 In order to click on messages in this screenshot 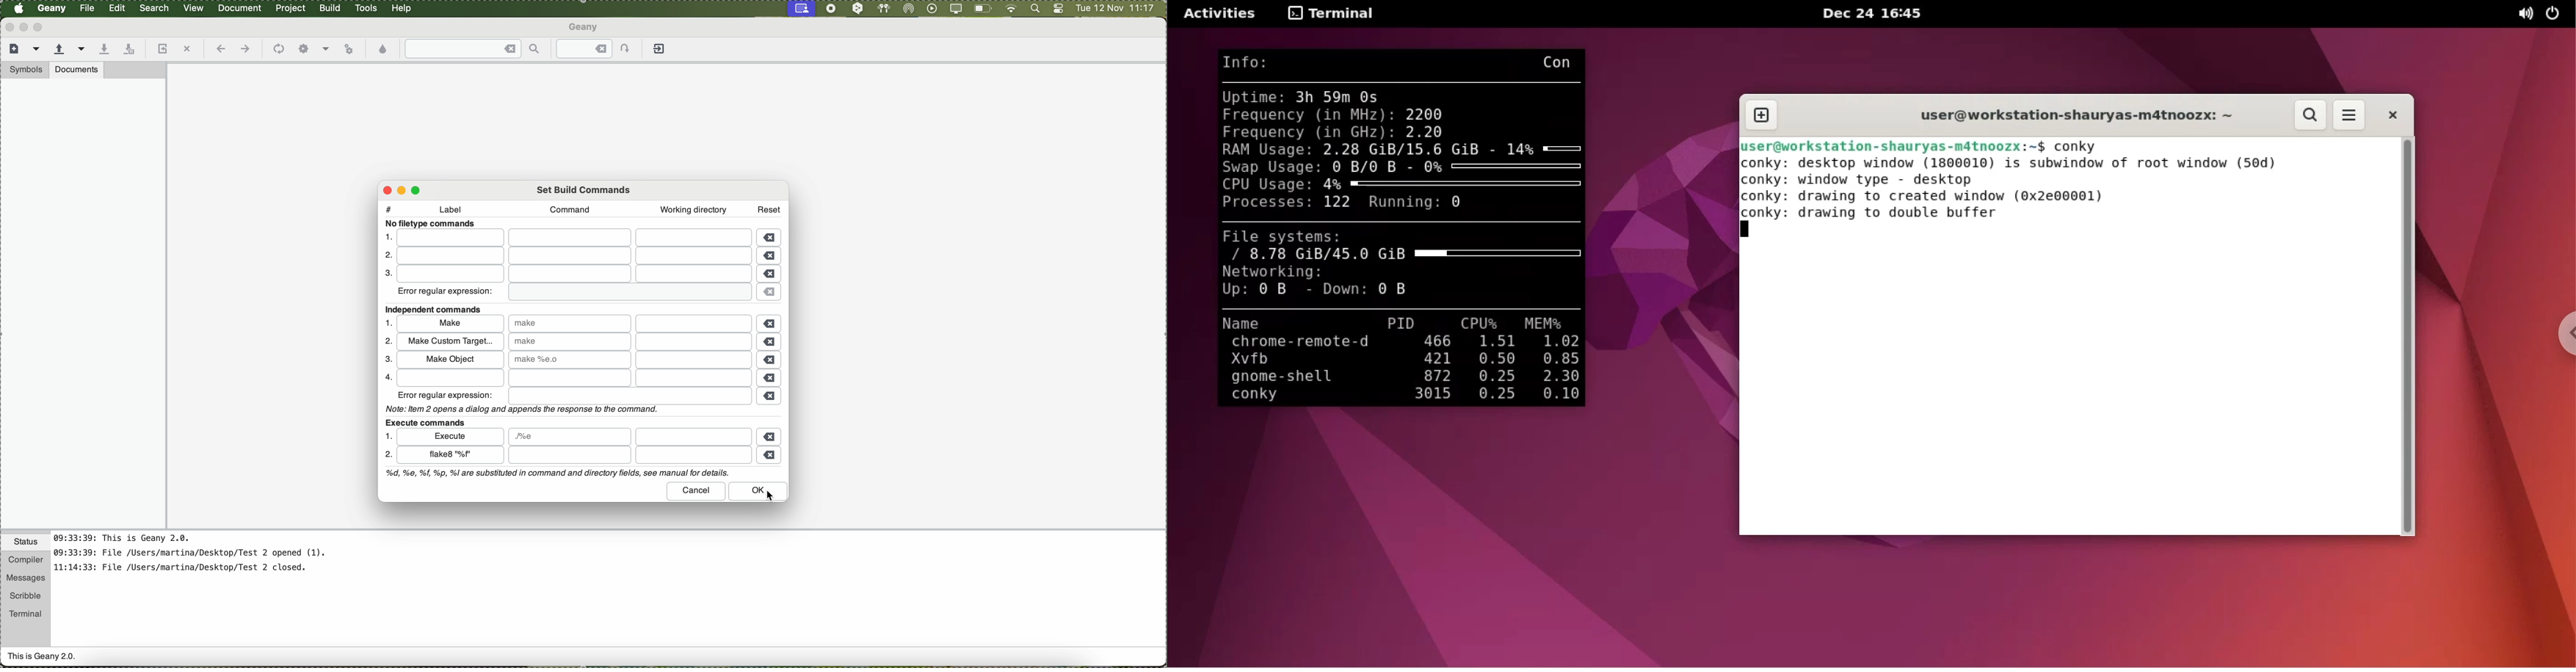, I will do `click(25, 578)`.